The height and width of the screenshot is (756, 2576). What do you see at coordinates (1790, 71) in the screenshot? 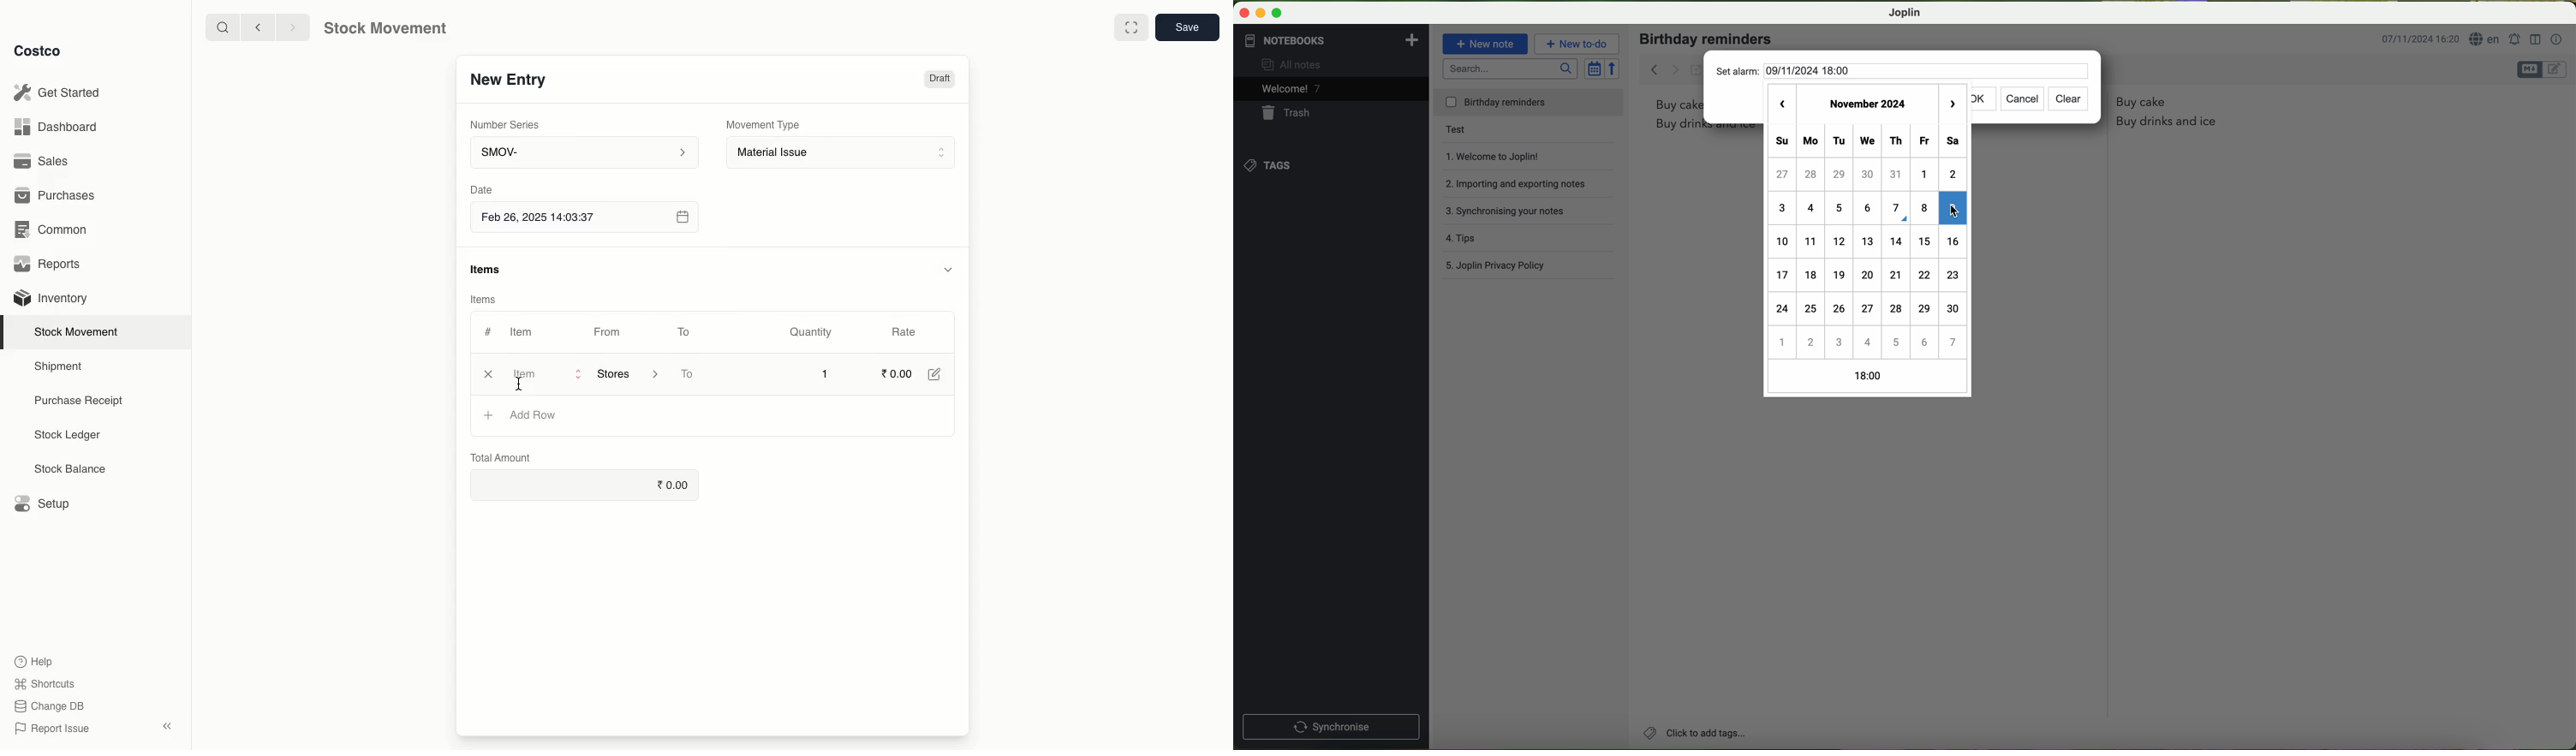
I see `set alarm 09/11/2024 18:00` at bounding box center [1790, 71].